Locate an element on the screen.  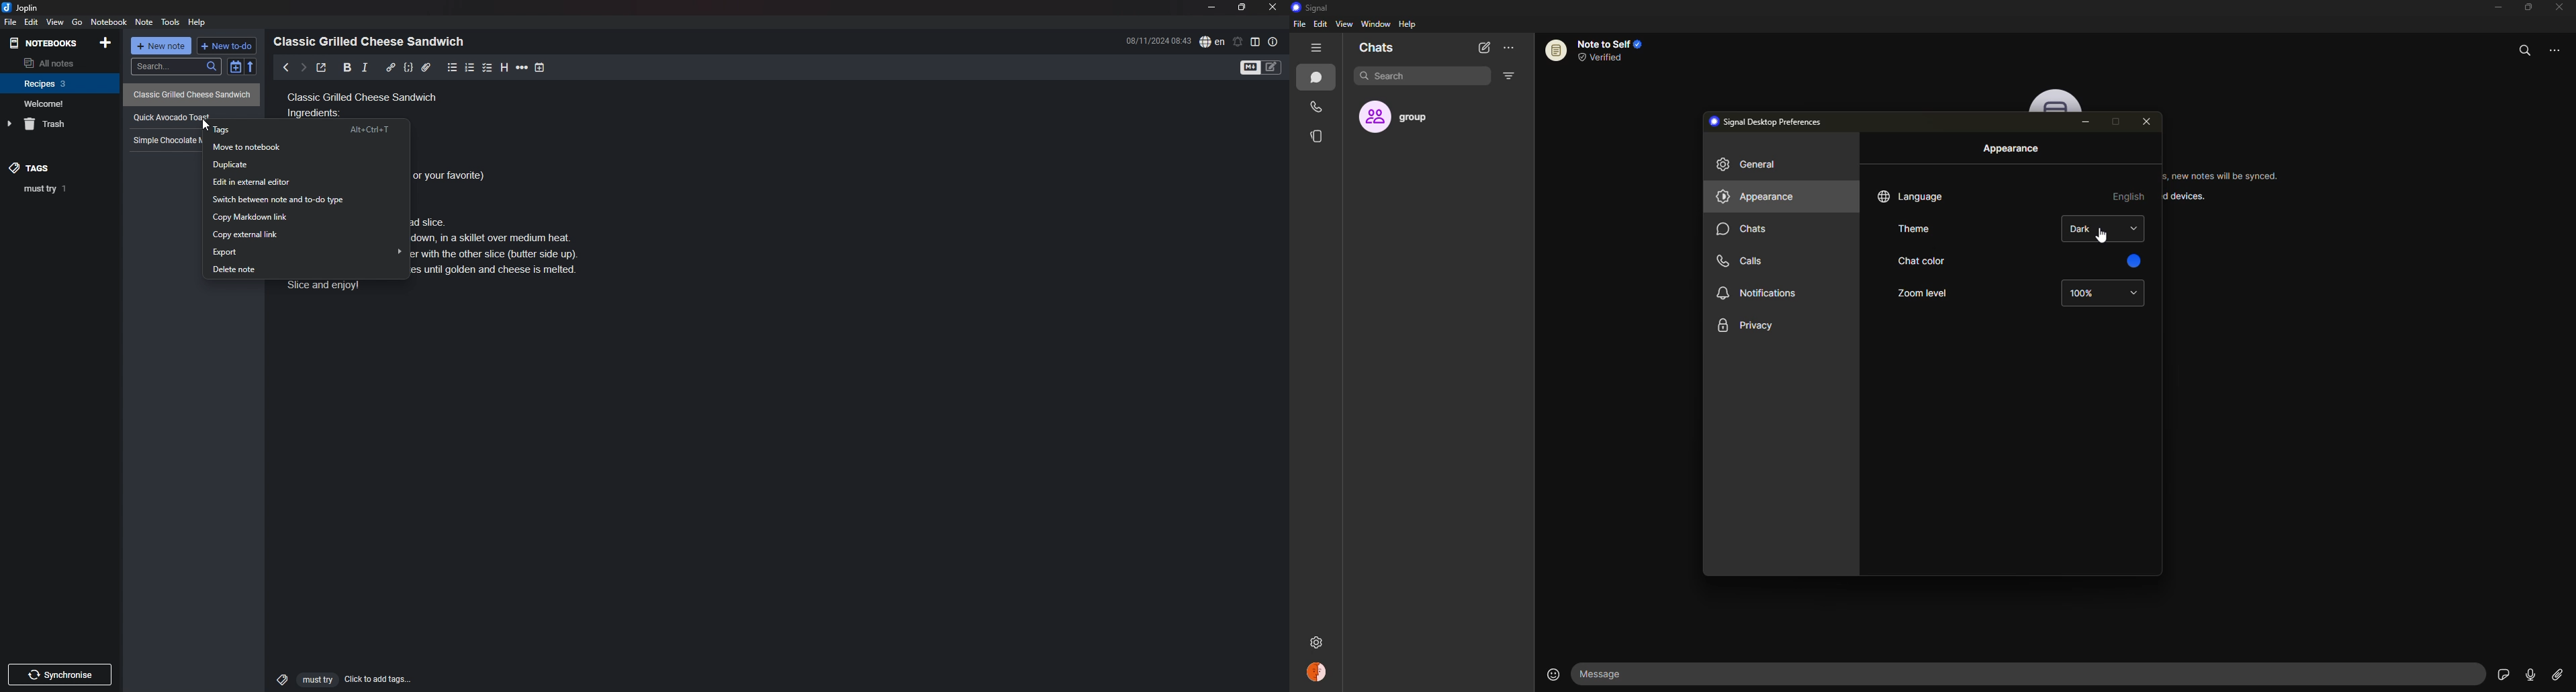
profile pic is located at coordinates (2057, 101).